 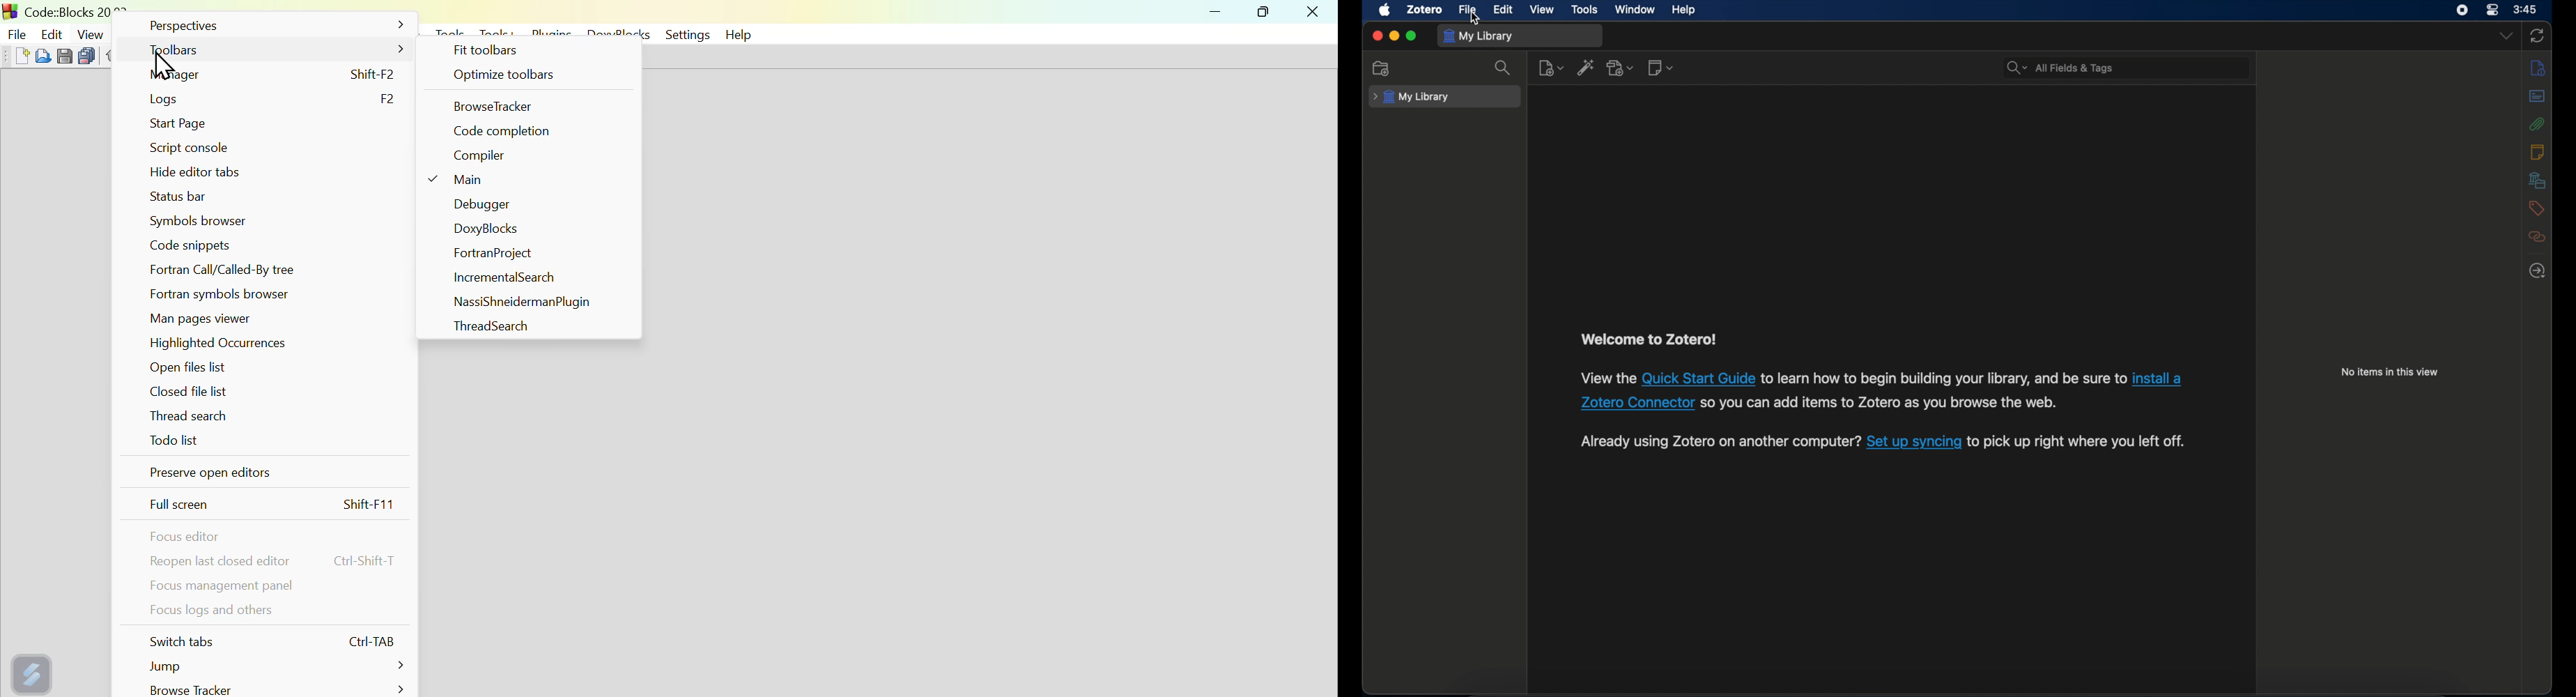 What do you see at coordinates (2538, 95) in the screenshot?
I see `abstract` at bounding box center [2538, 95].